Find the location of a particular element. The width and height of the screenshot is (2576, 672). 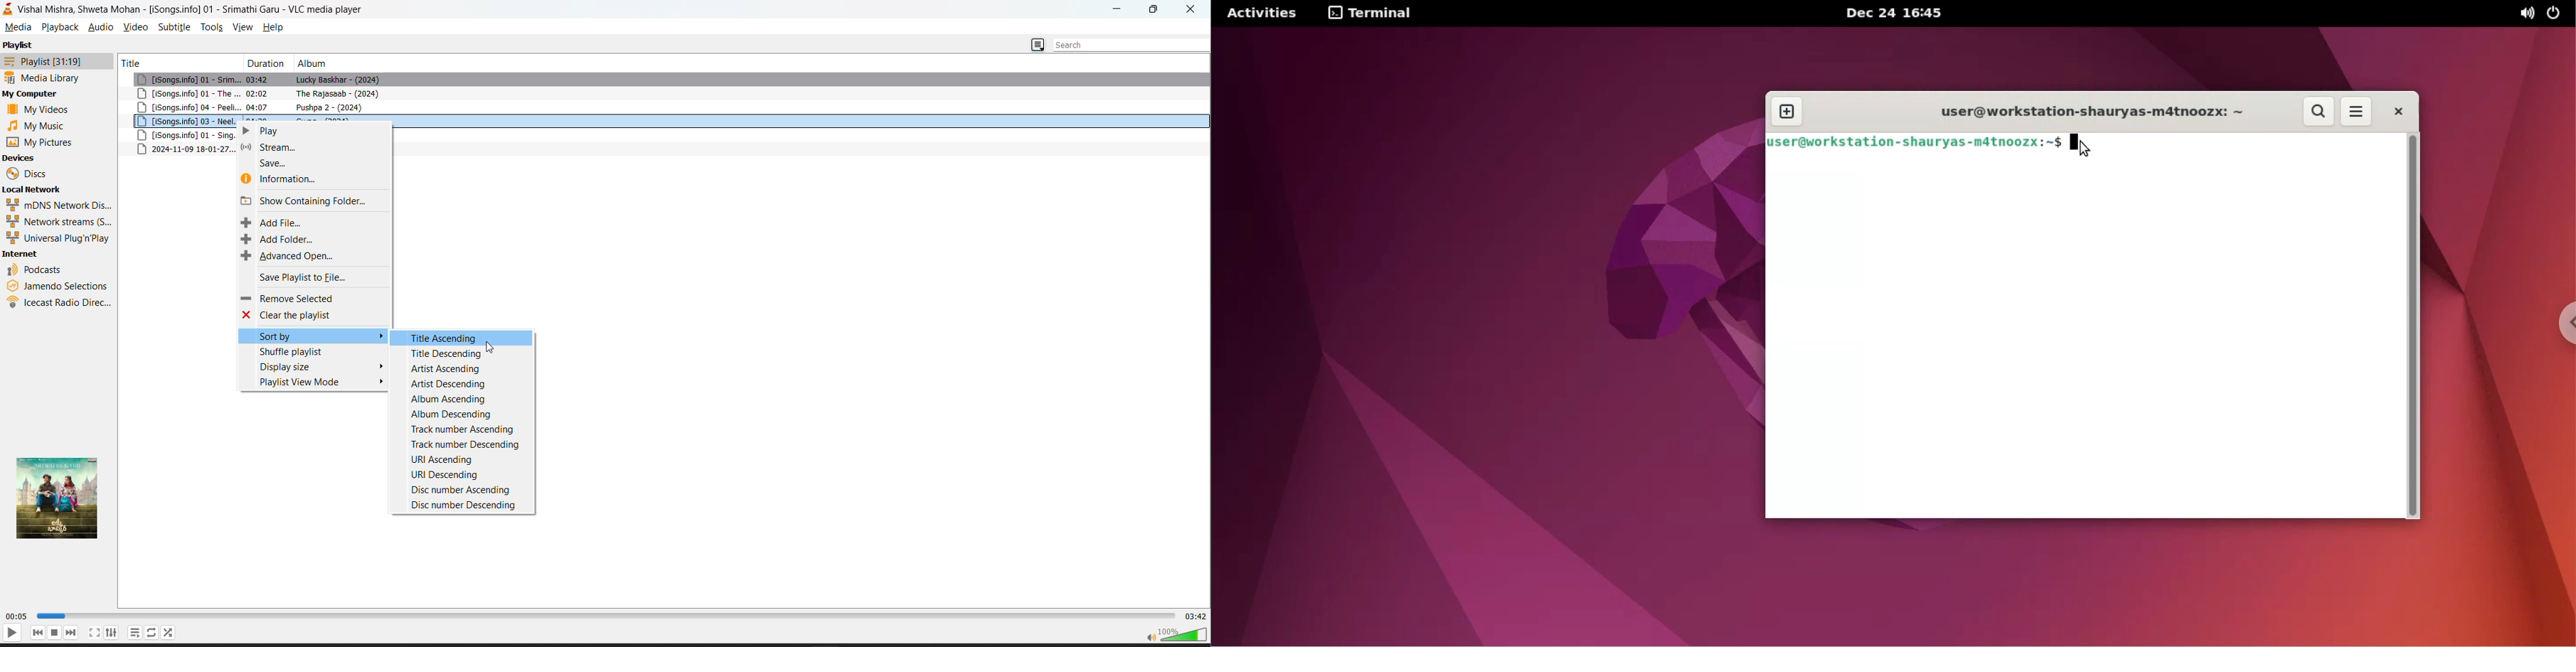

advanced open is located at coordinates (314, 257).